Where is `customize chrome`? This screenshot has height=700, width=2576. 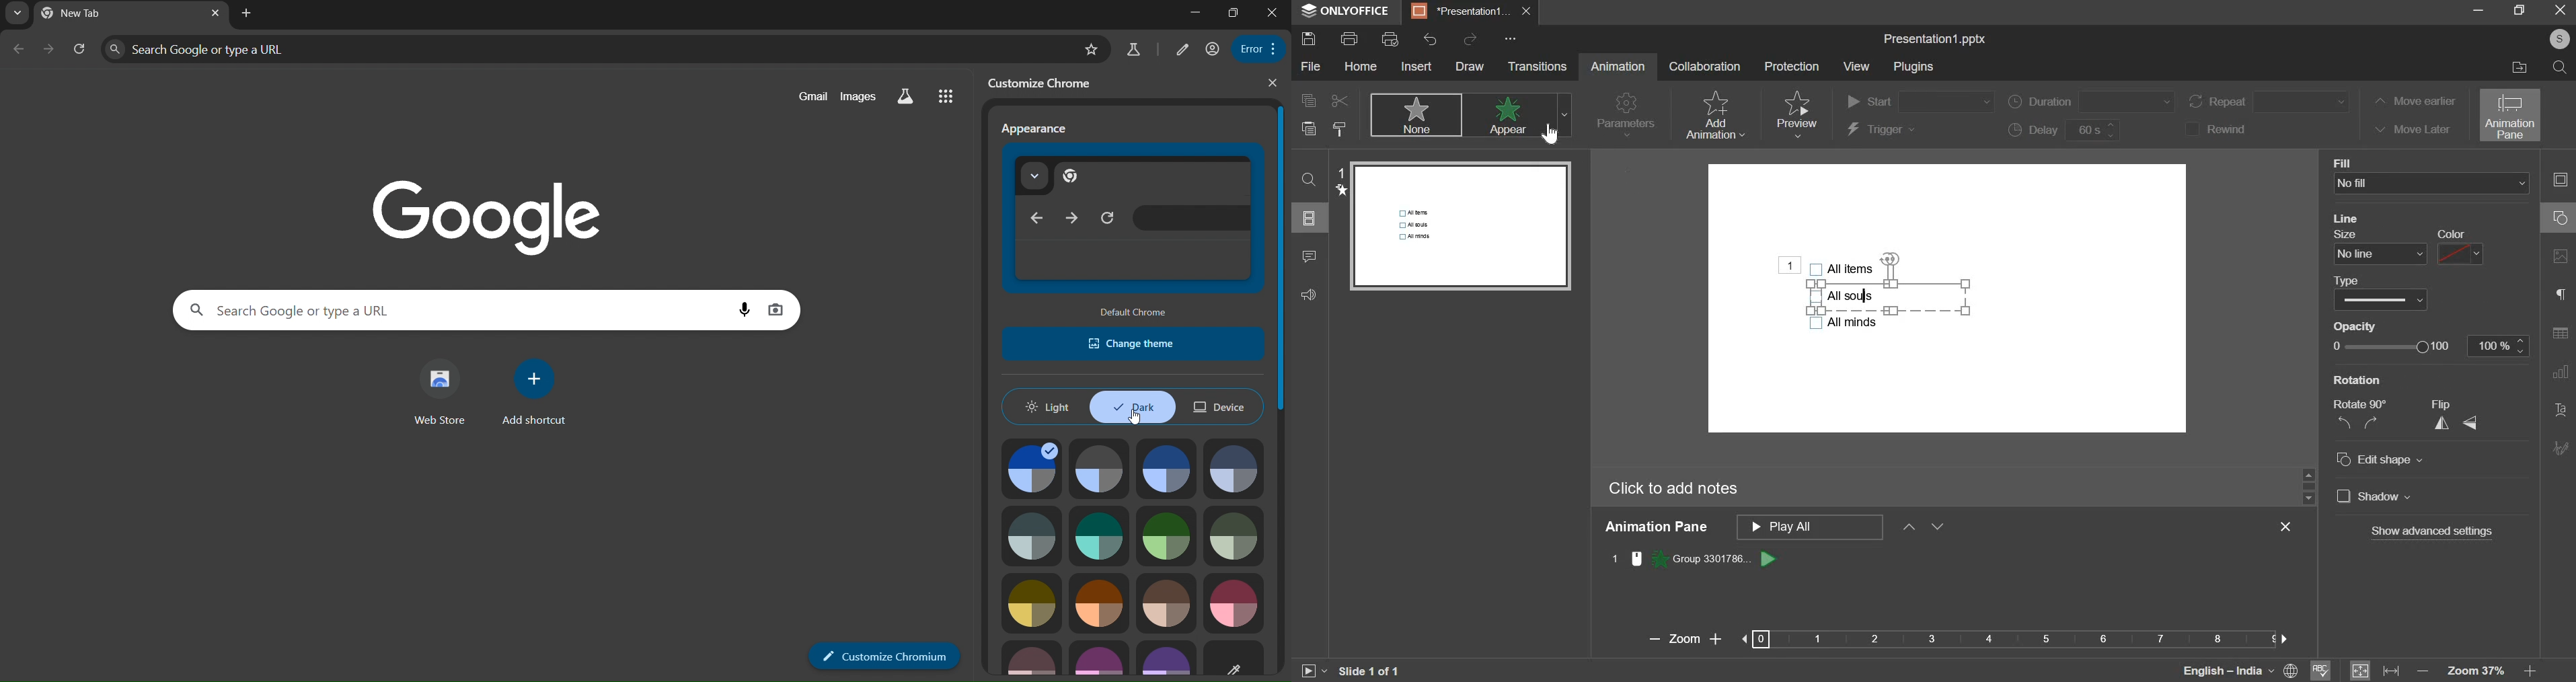
customize chrome is located at coordinates (1042, 84).